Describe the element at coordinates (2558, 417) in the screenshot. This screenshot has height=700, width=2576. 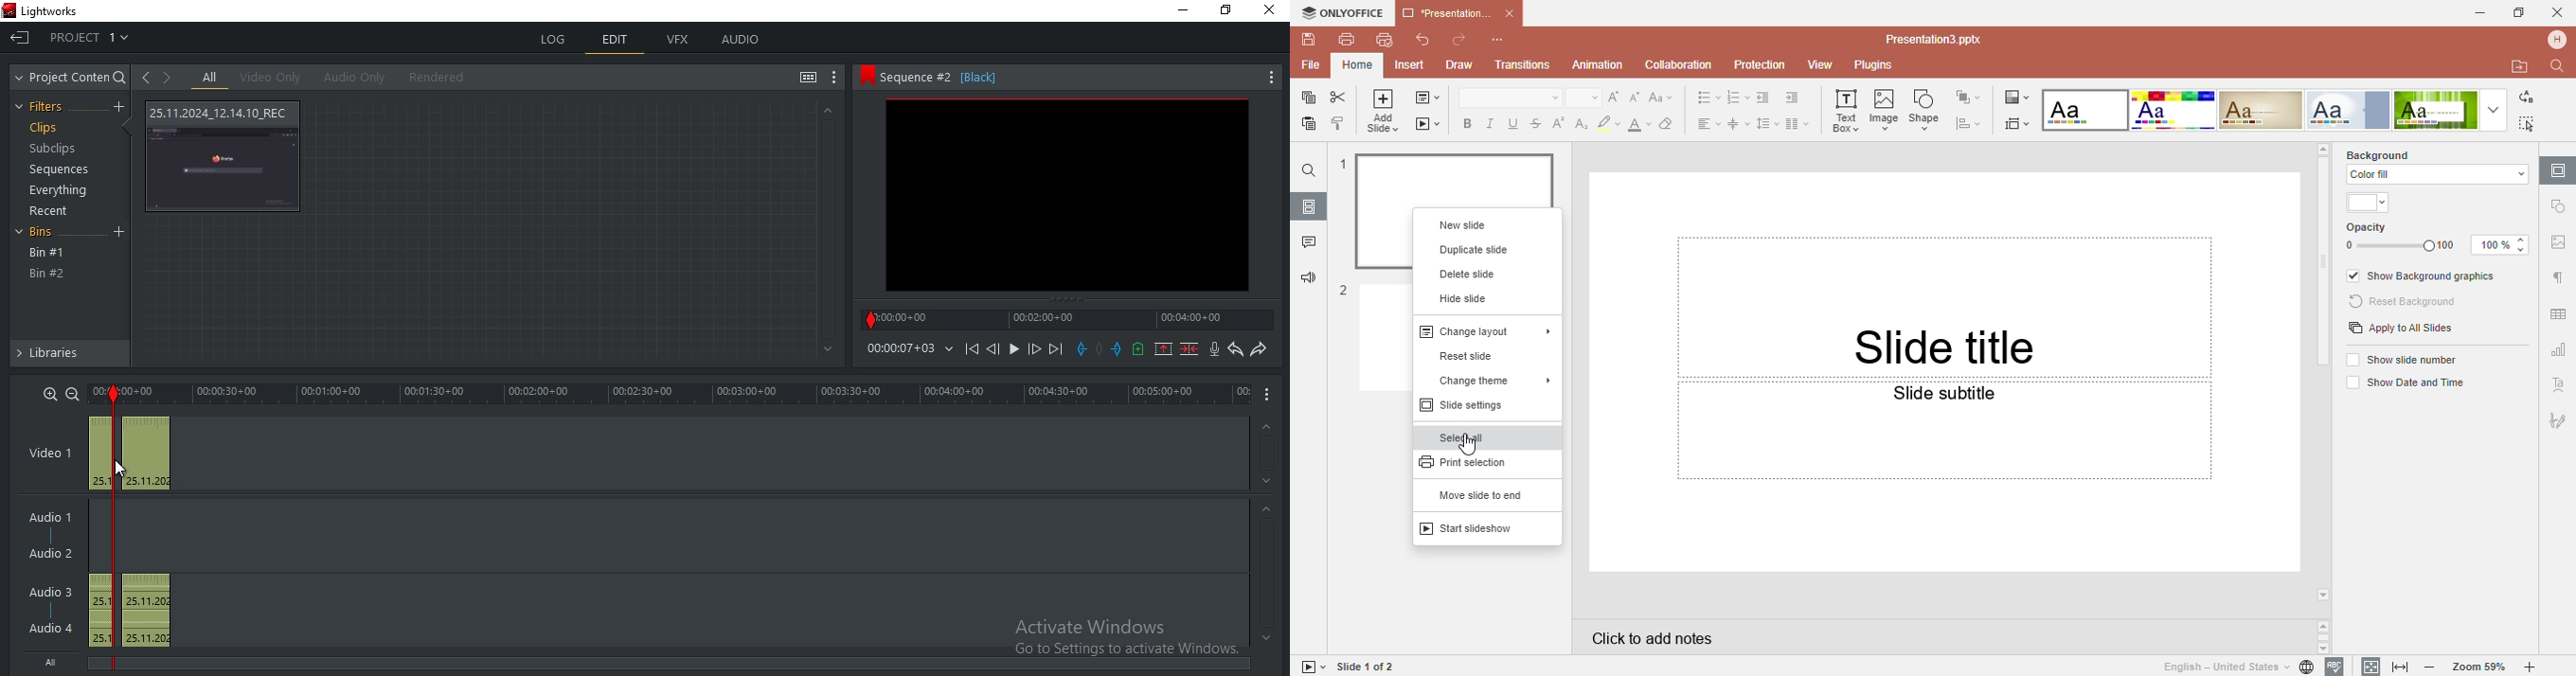
I see `Signature setting` at that location.